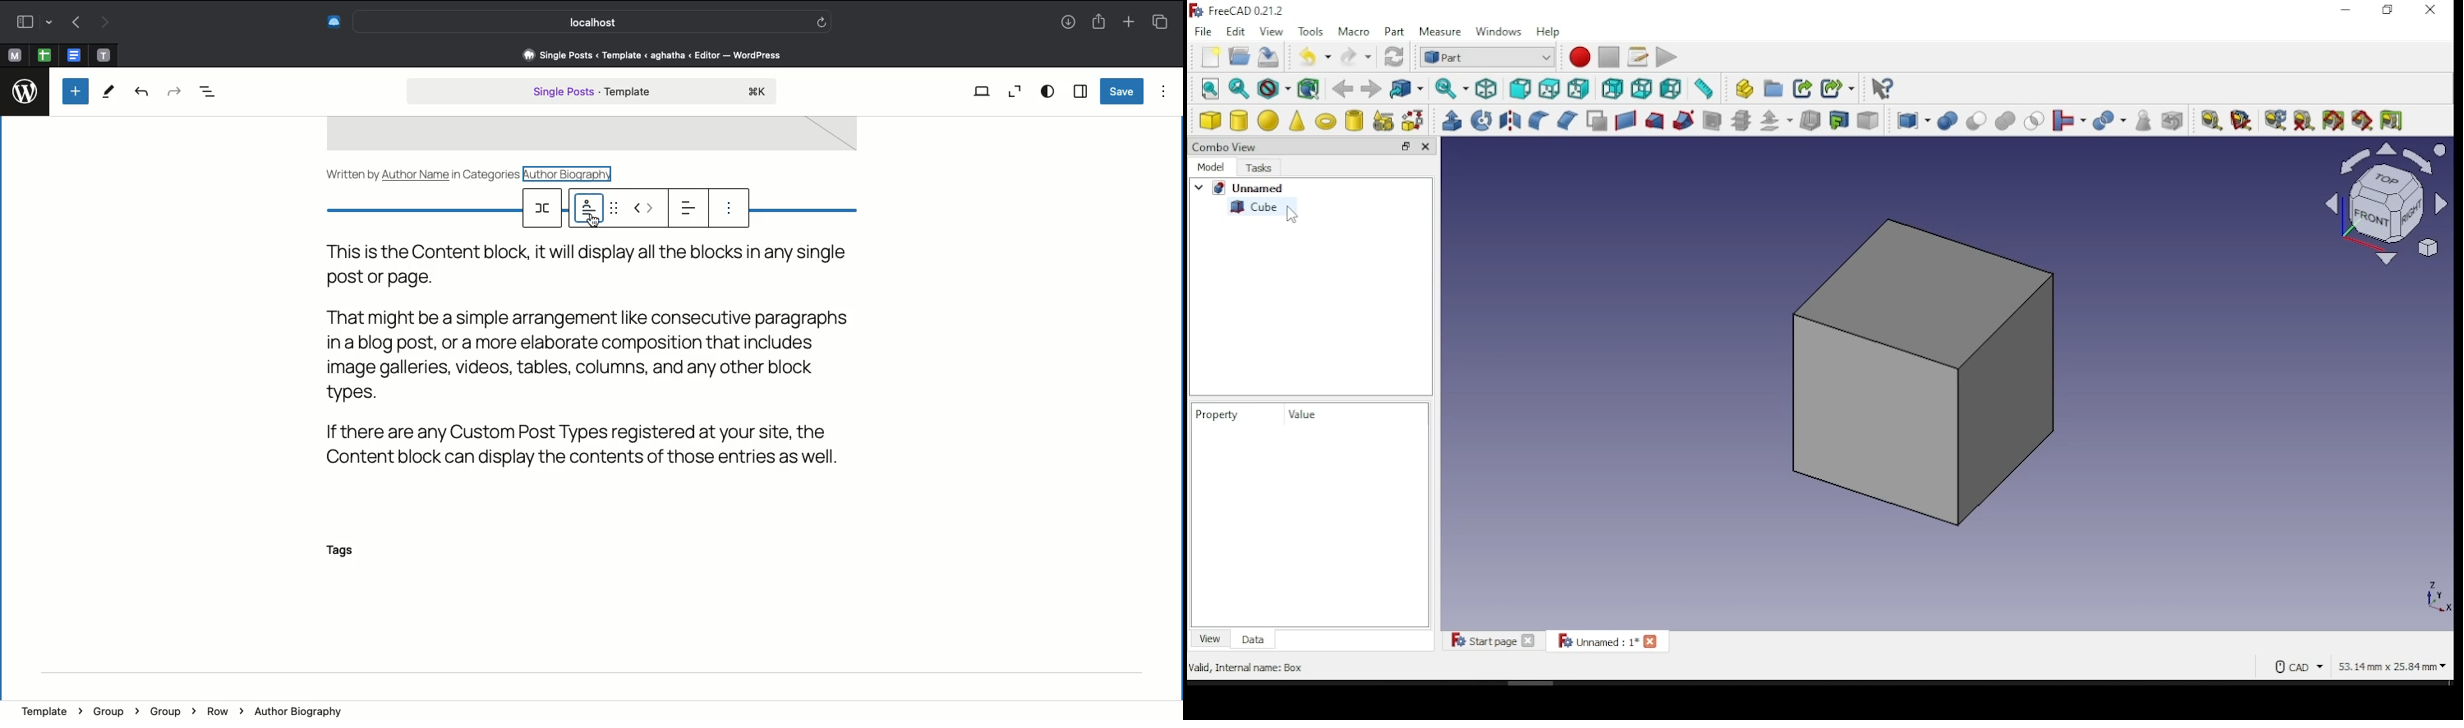 The image size is (2464, 728). Describe the element at coordinates (2385, 206) in the screenshot. I see `select view` at that location.